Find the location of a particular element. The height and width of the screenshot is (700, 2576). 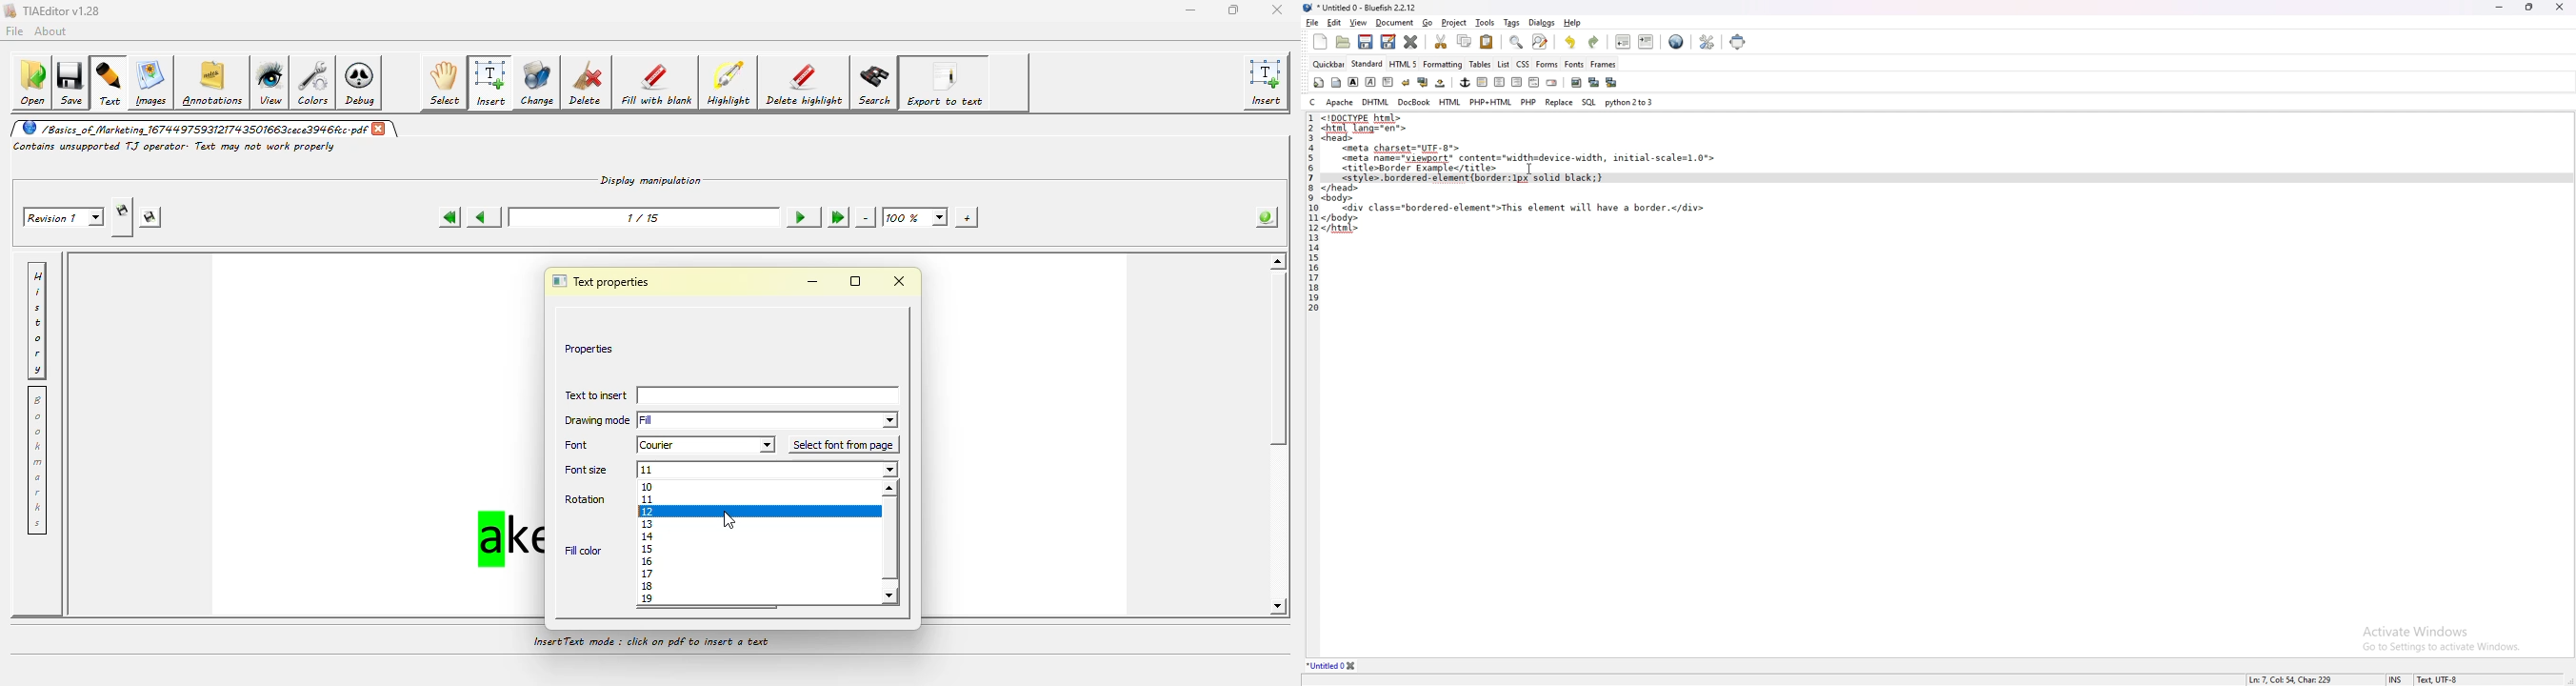

italic is located at coordinates (1370, 82).